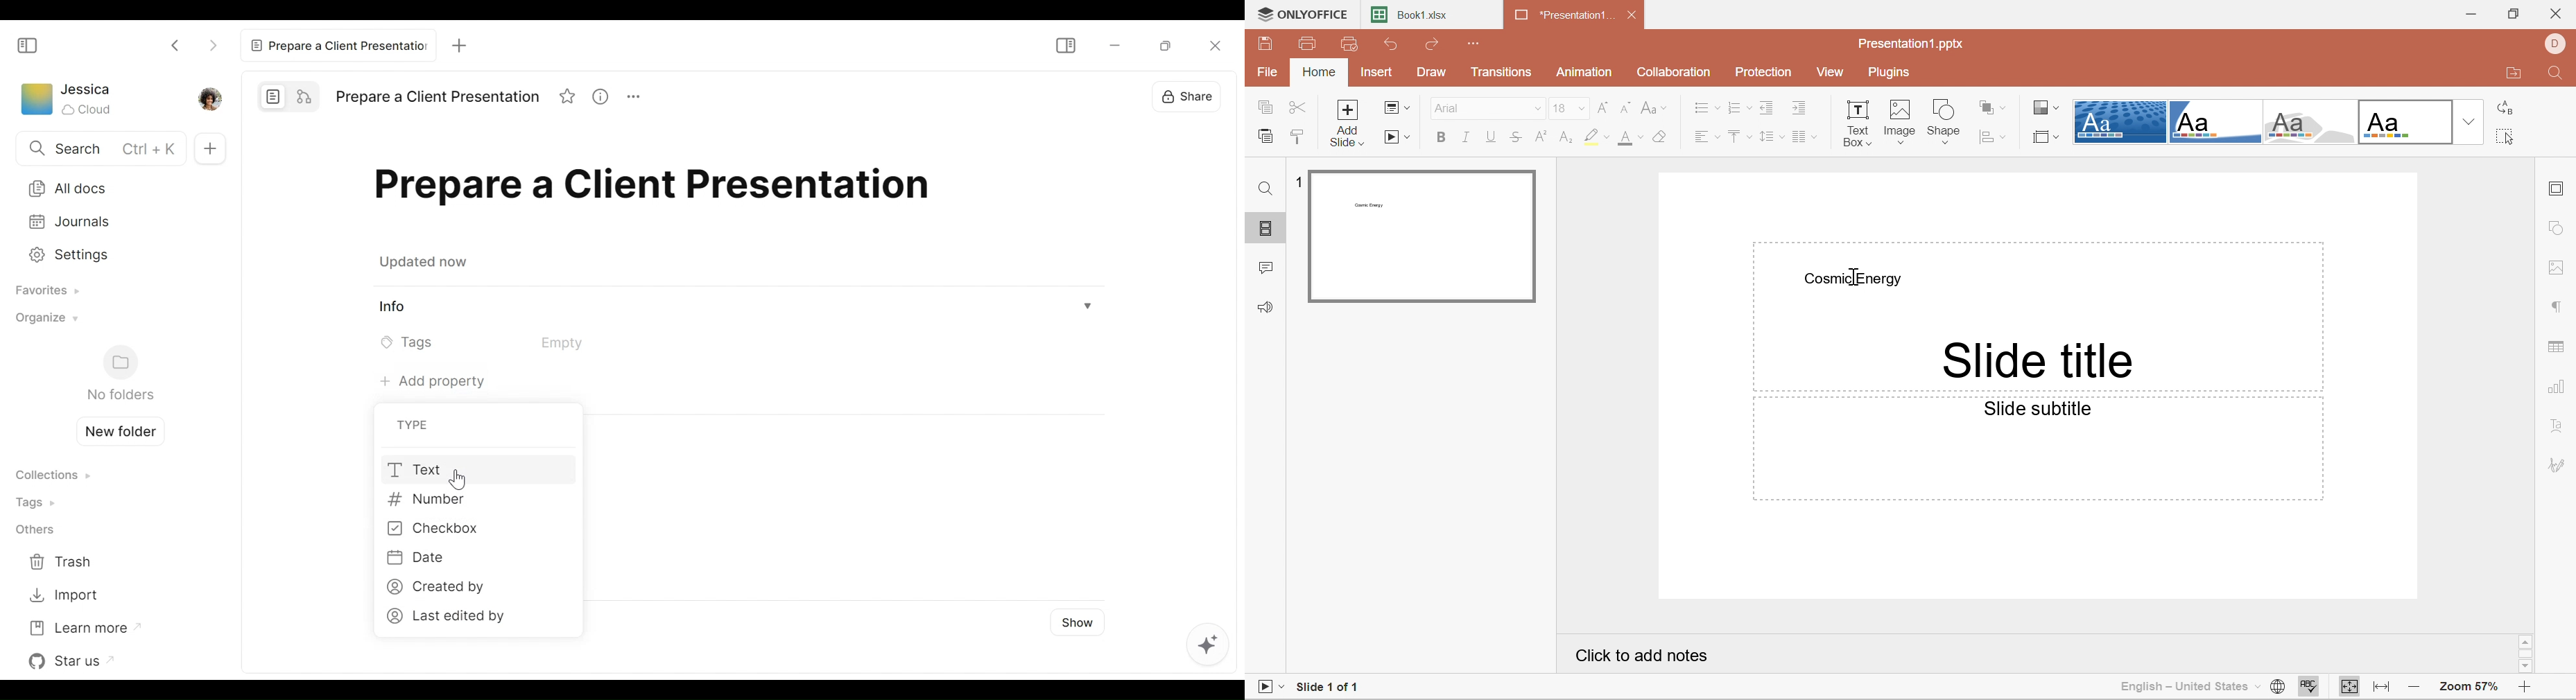 This screenshot has height=700, width=2576. Describe the element at coordinates (1944, 121) in the screenshot. I see `Shape` at that location.